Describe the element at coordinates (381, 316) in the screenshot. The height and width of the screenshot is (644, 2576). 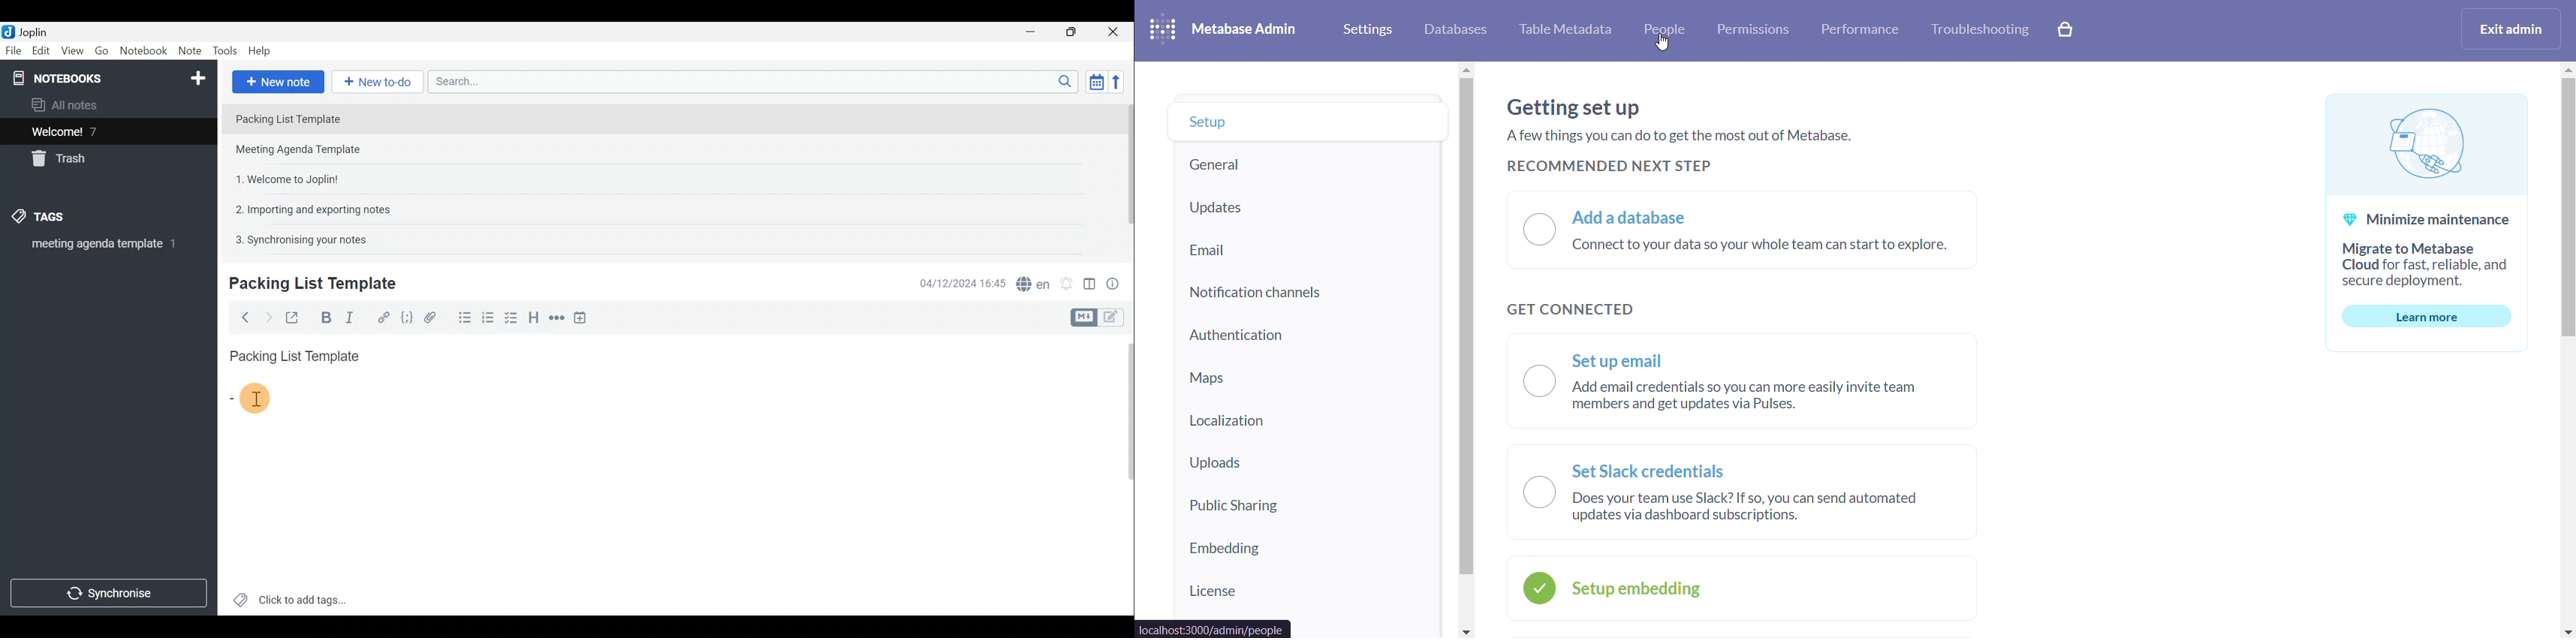
I see `Hyperlink` at that location.